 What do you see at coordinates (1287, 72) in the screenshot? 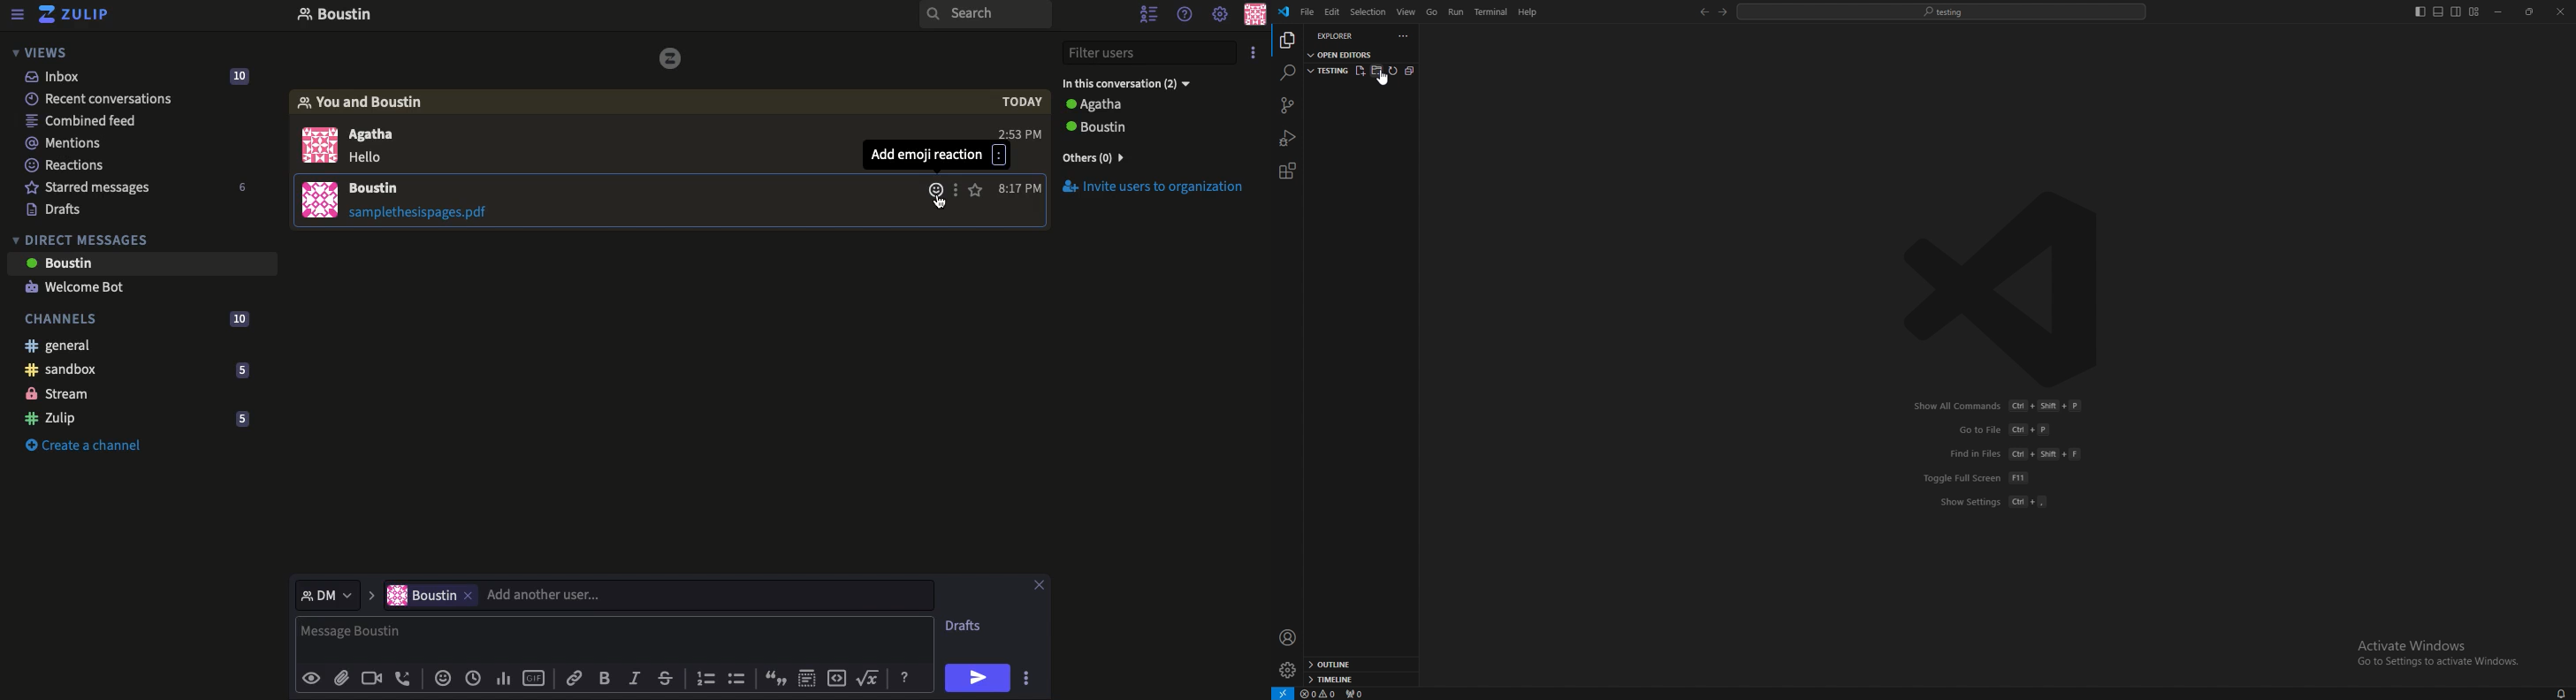
I see `search` at bounding box center [1287, 72].